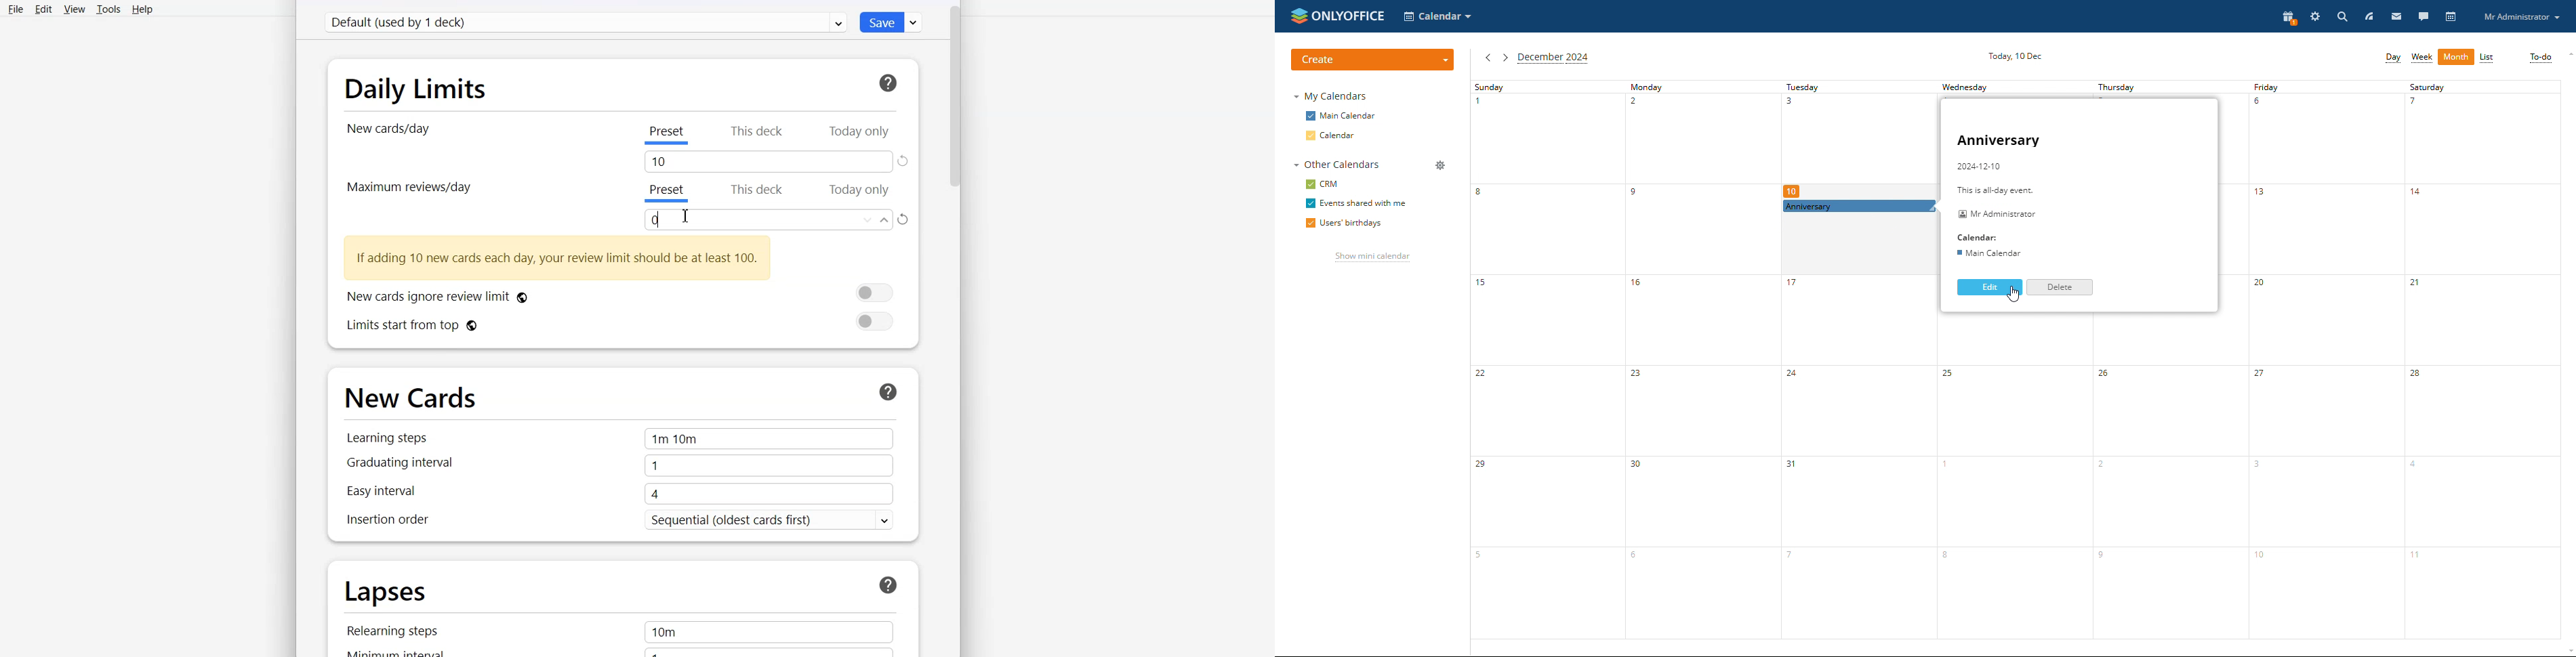 This screenshot has width=2576, height=672. What do you see at coordinates (1860, 426) in the screenshot?
I see `tuesday` at bounding box center [1860, 426].